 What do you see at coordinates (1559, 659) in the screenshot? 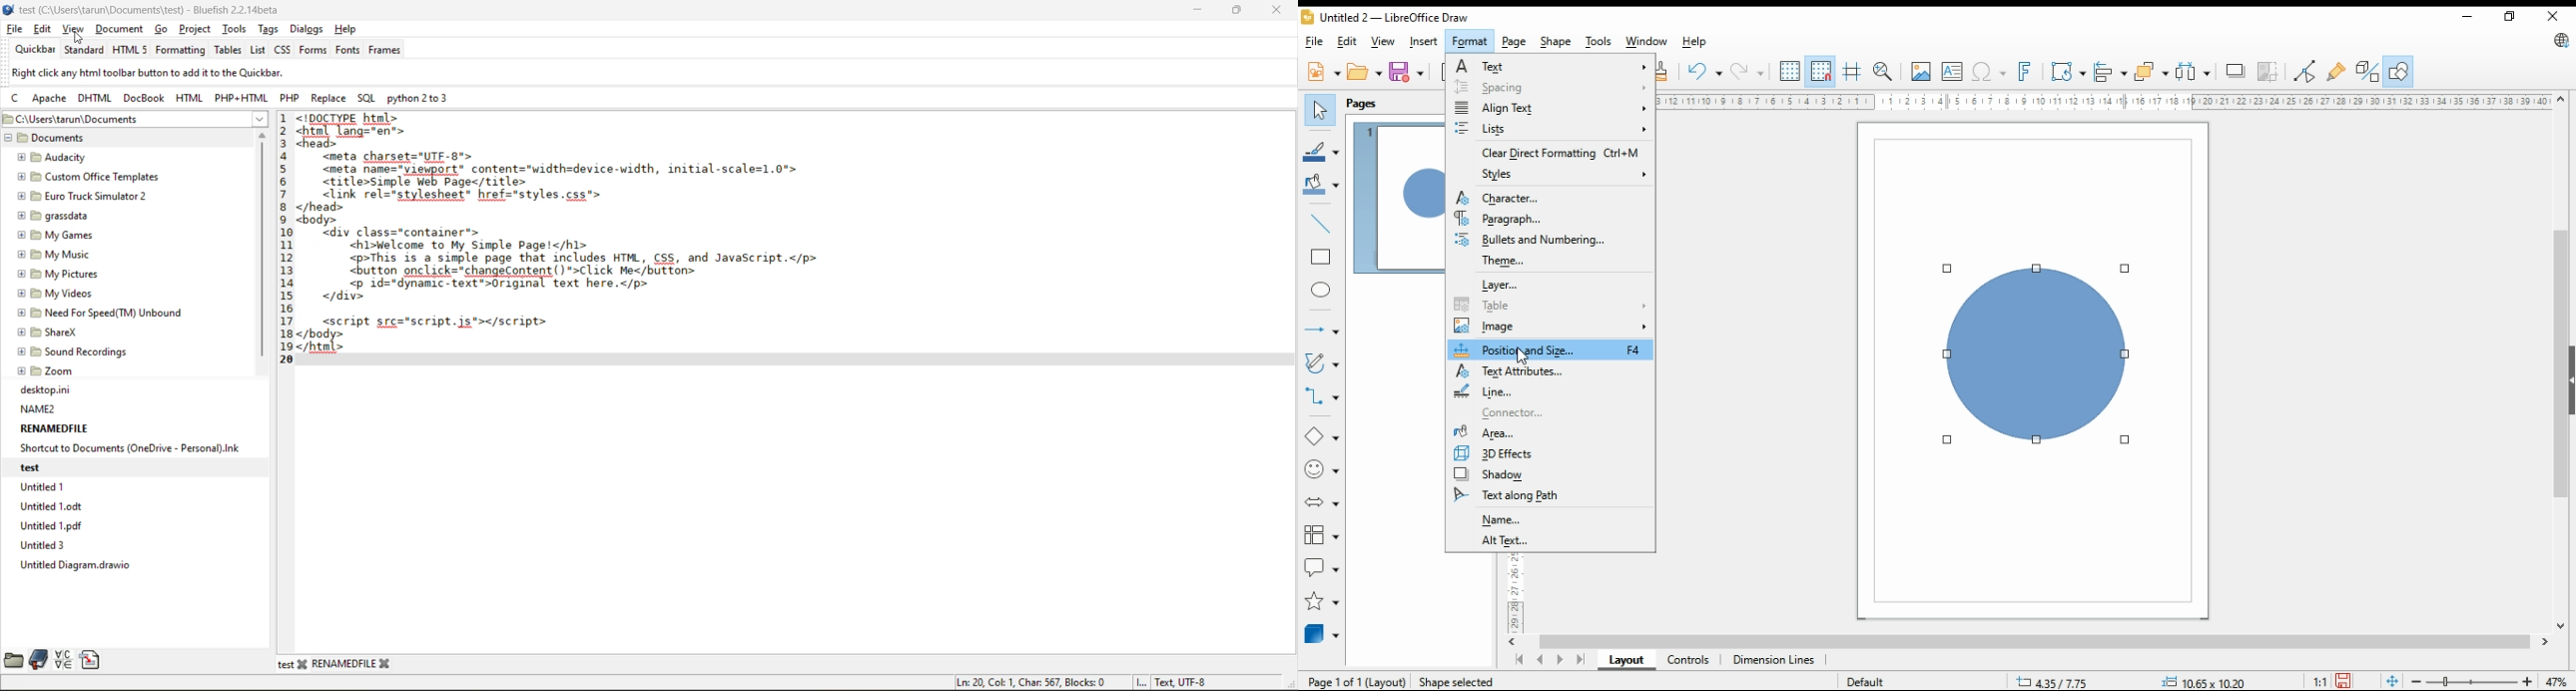
I see `next page` at bounding box center [1559, 659].